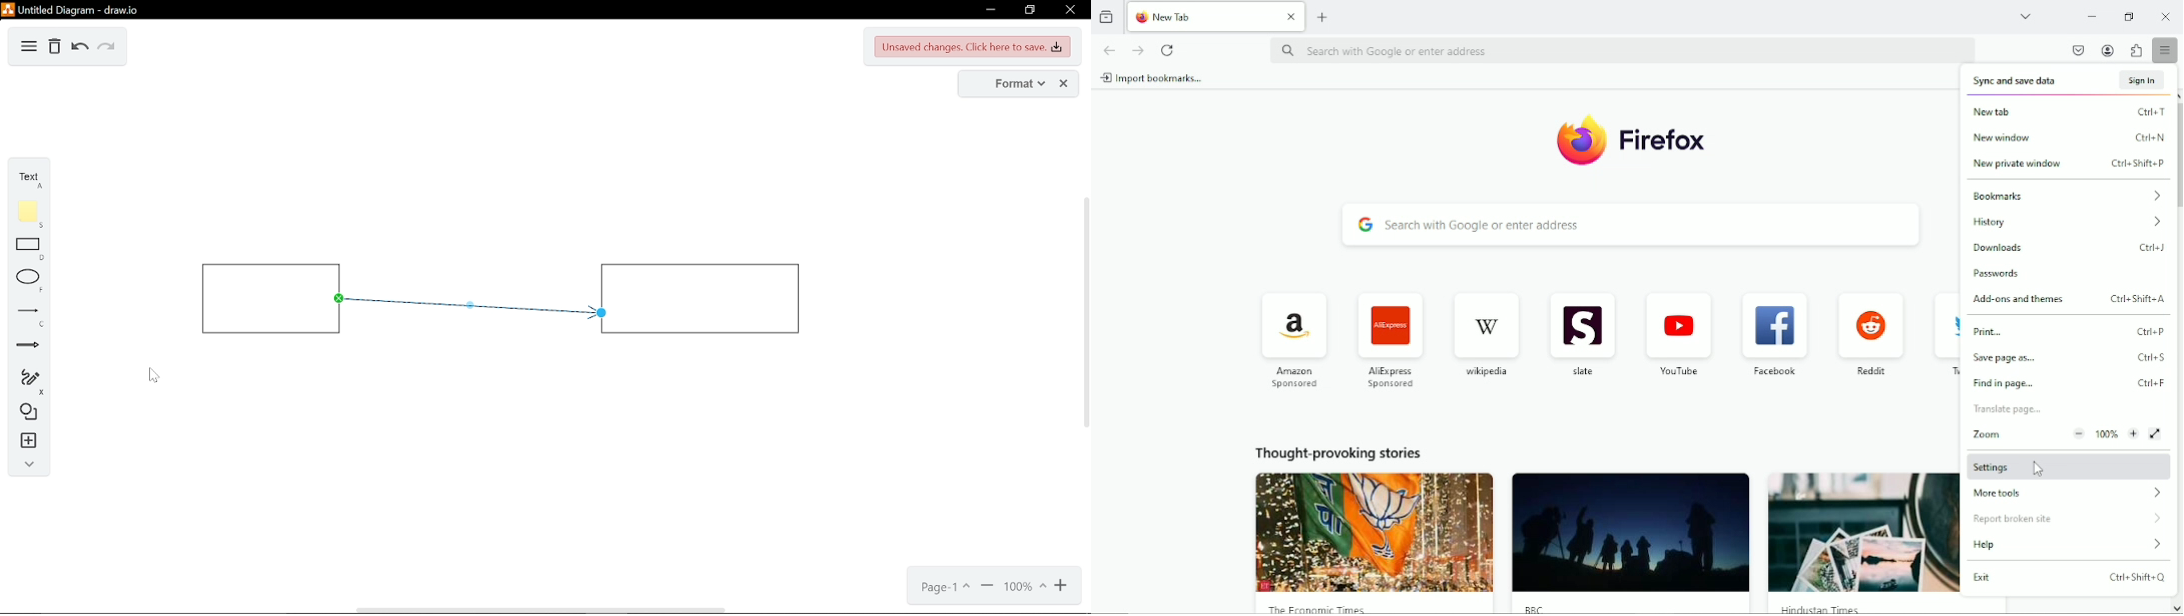 The width and height of the screenshot is (2184, 616). Describe the element at coordinates (26, 381) in the screenshot. I see `freehand` at that location.